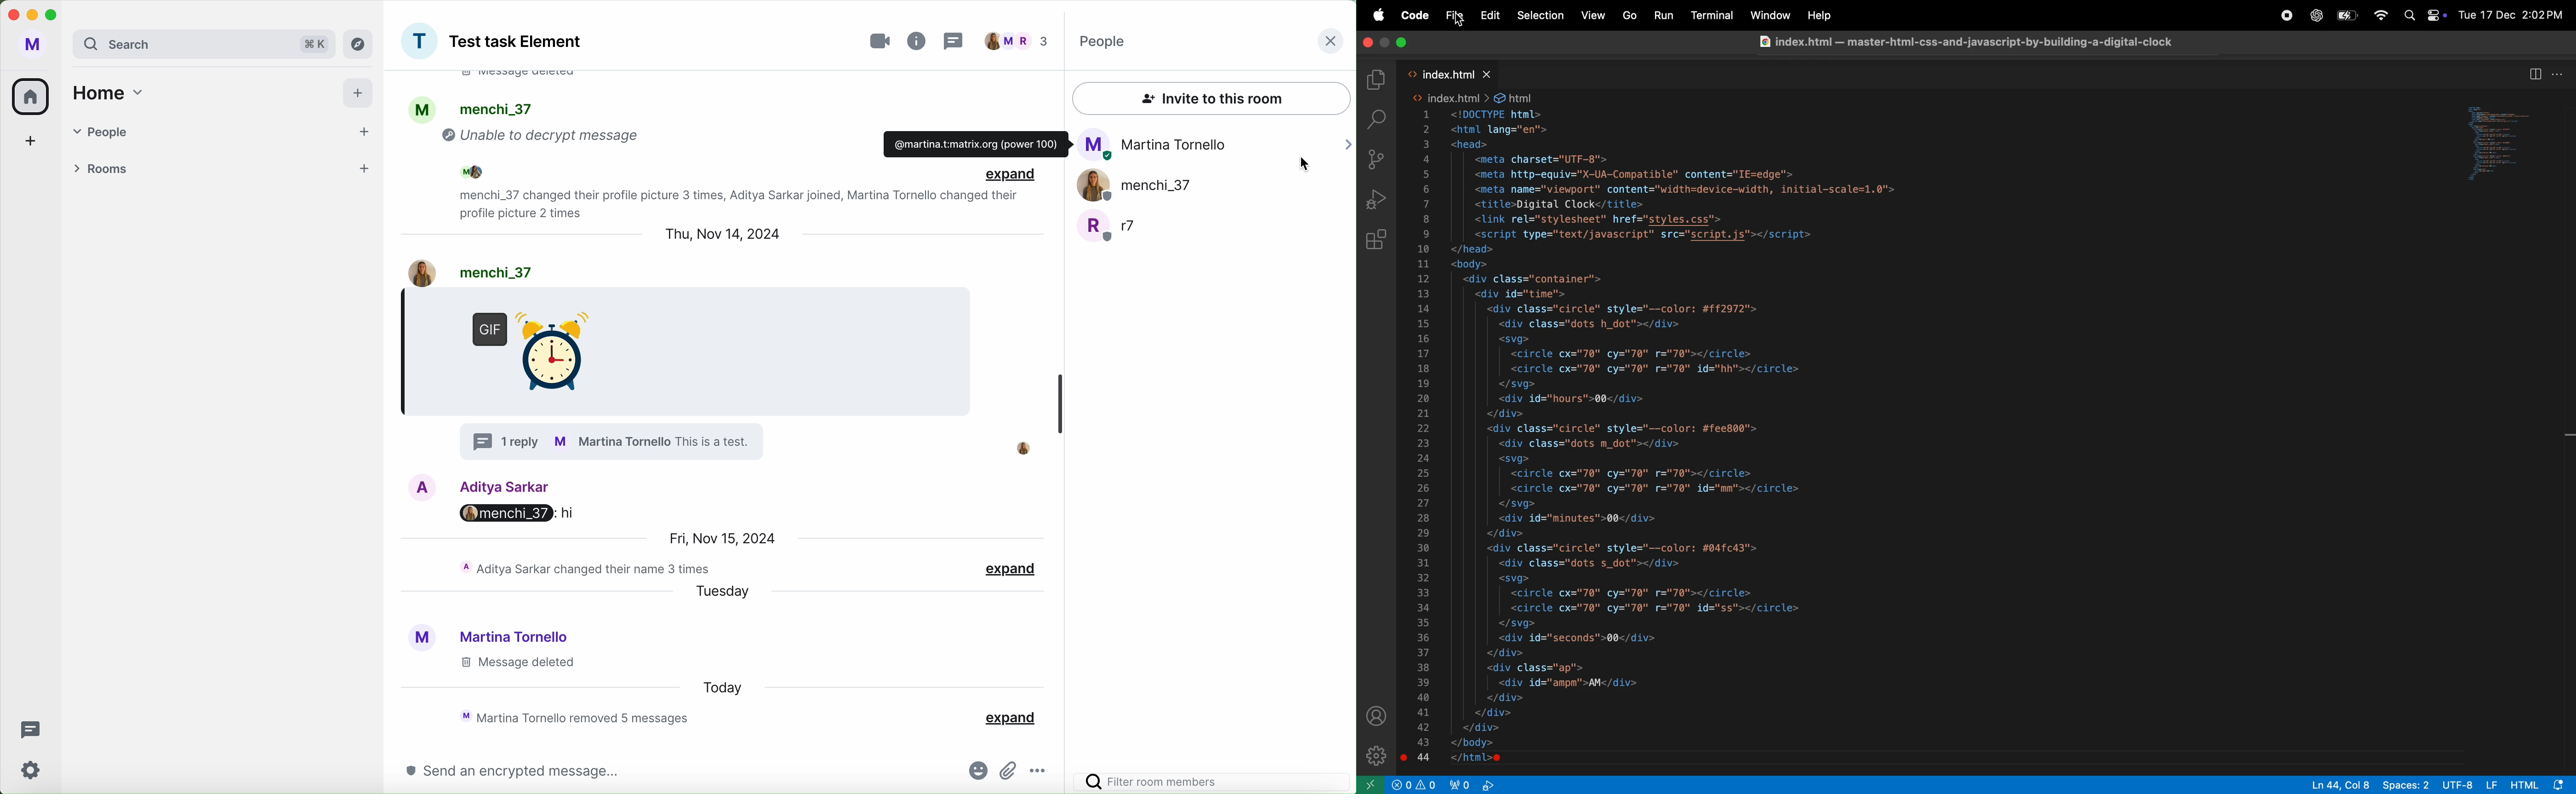  I want to click on message deleted, so click(531, 78).